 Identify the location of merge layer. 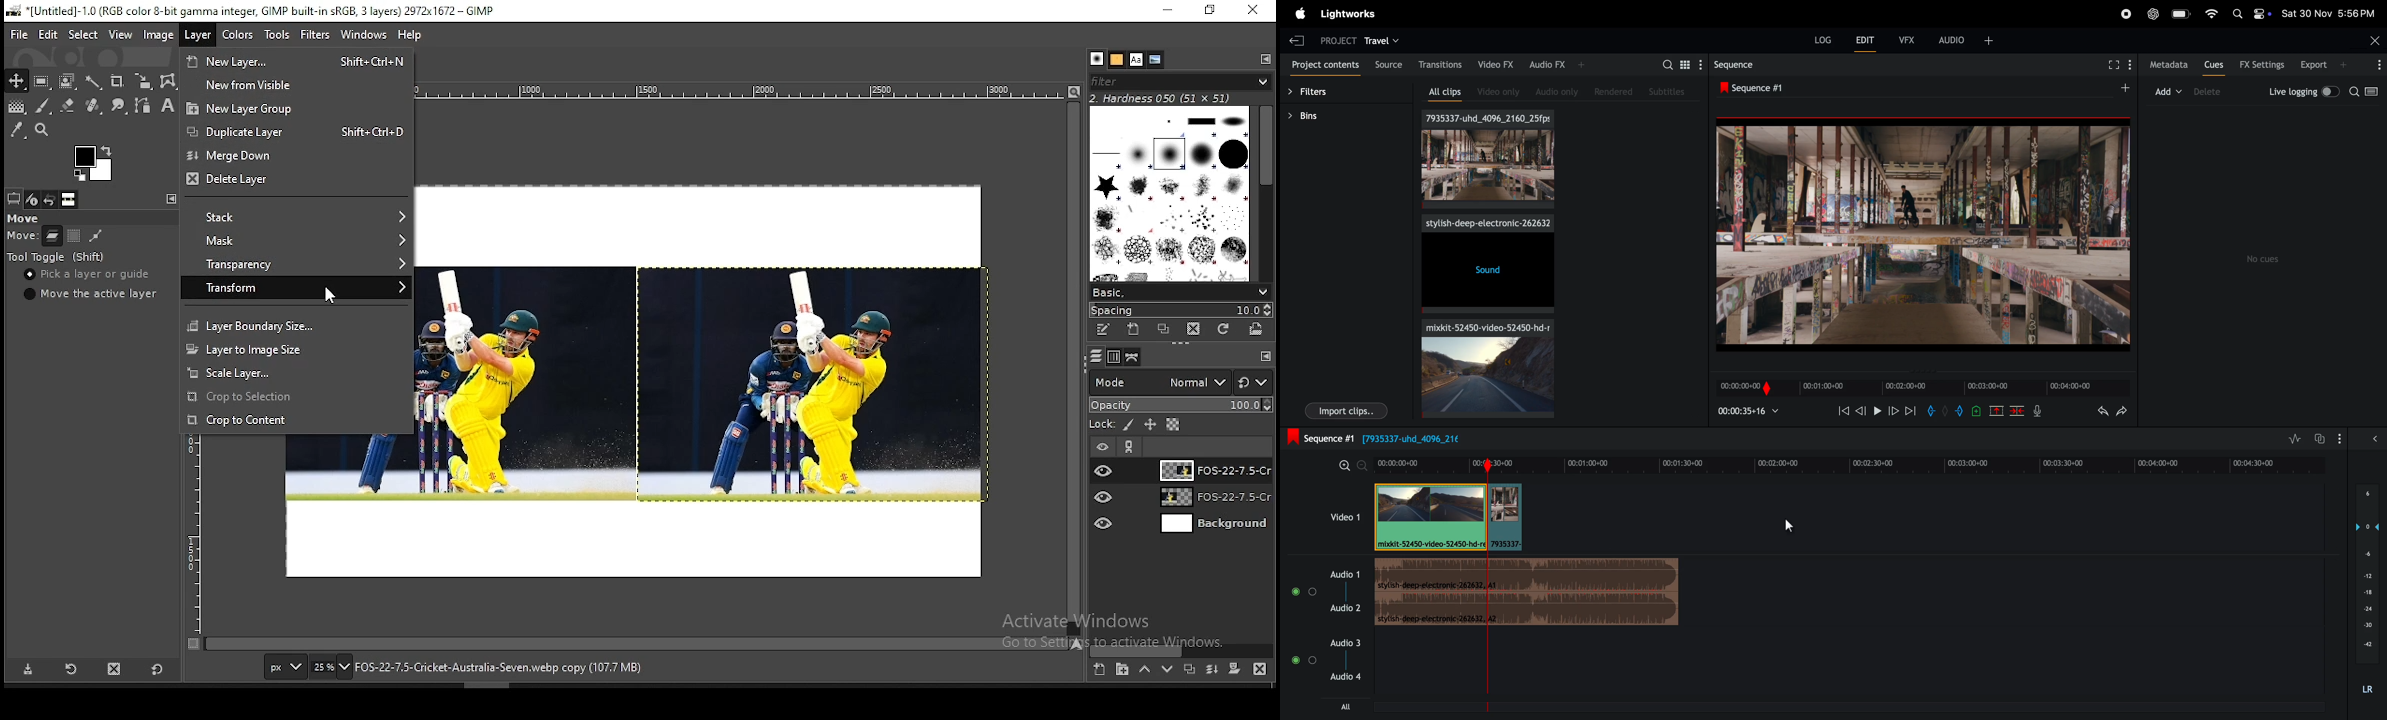
(1212, 669).